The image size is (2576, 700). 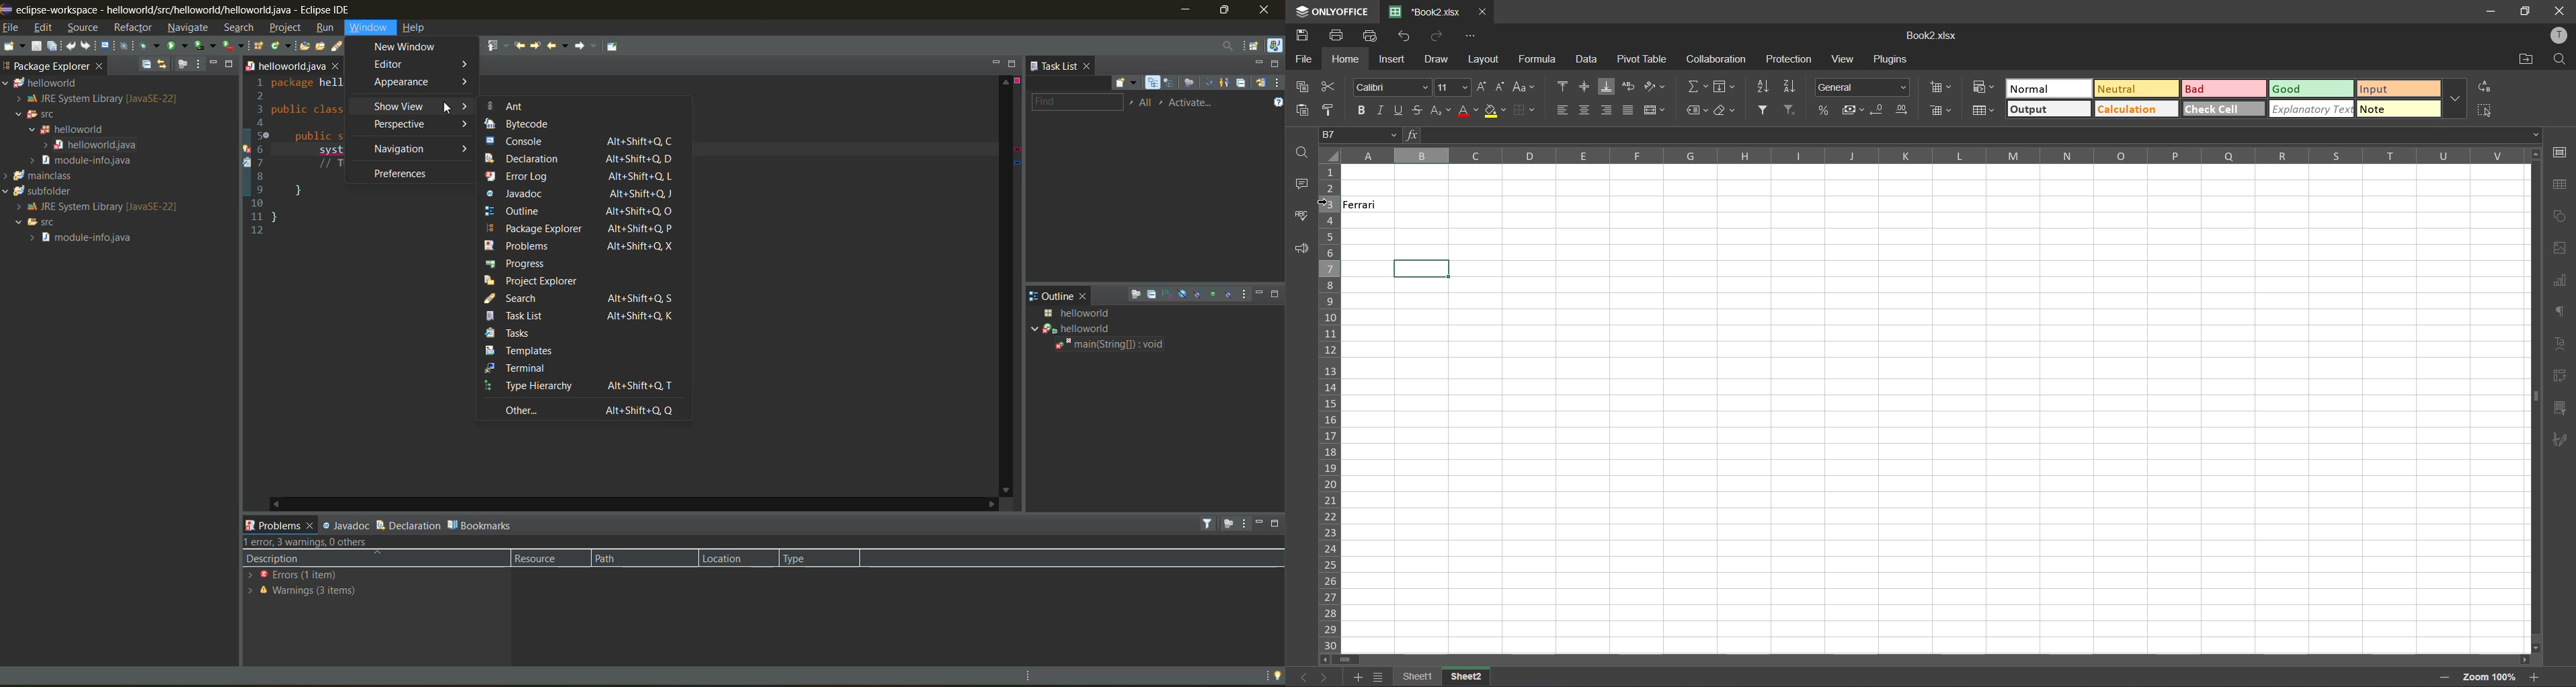 What do you see at coordinates (2563, 10) in the screenshot?
I see `close` at bounding box center [2563, 10].